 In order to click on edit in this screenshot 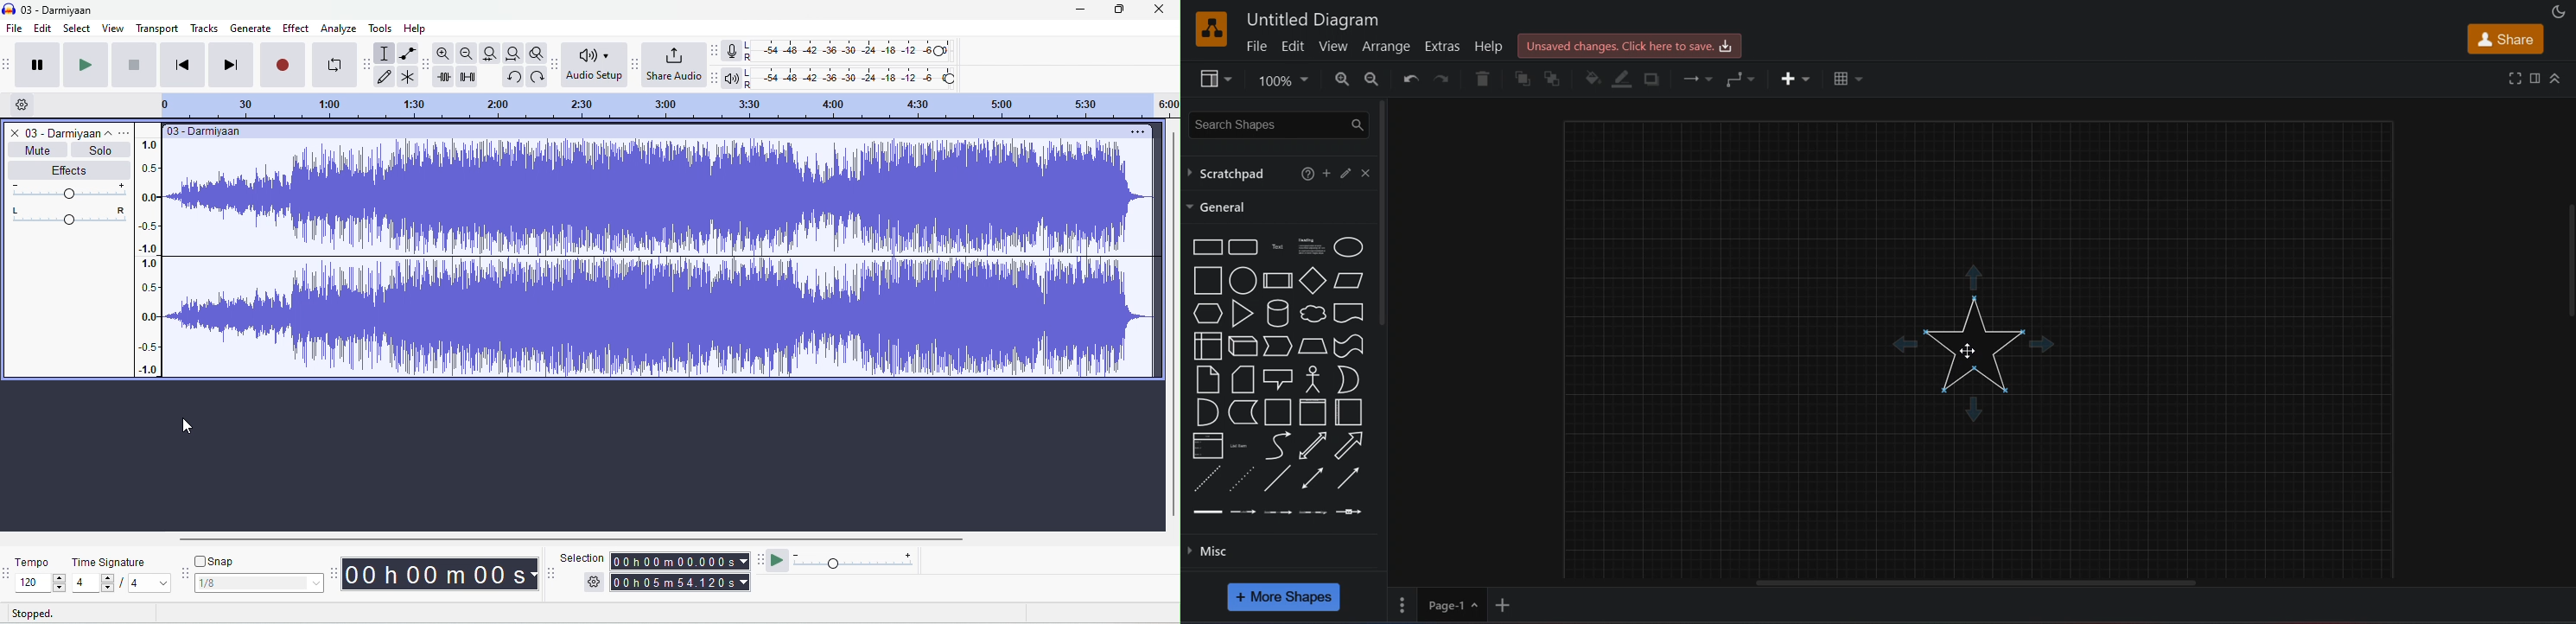, I will do `click(1297, 44)`.